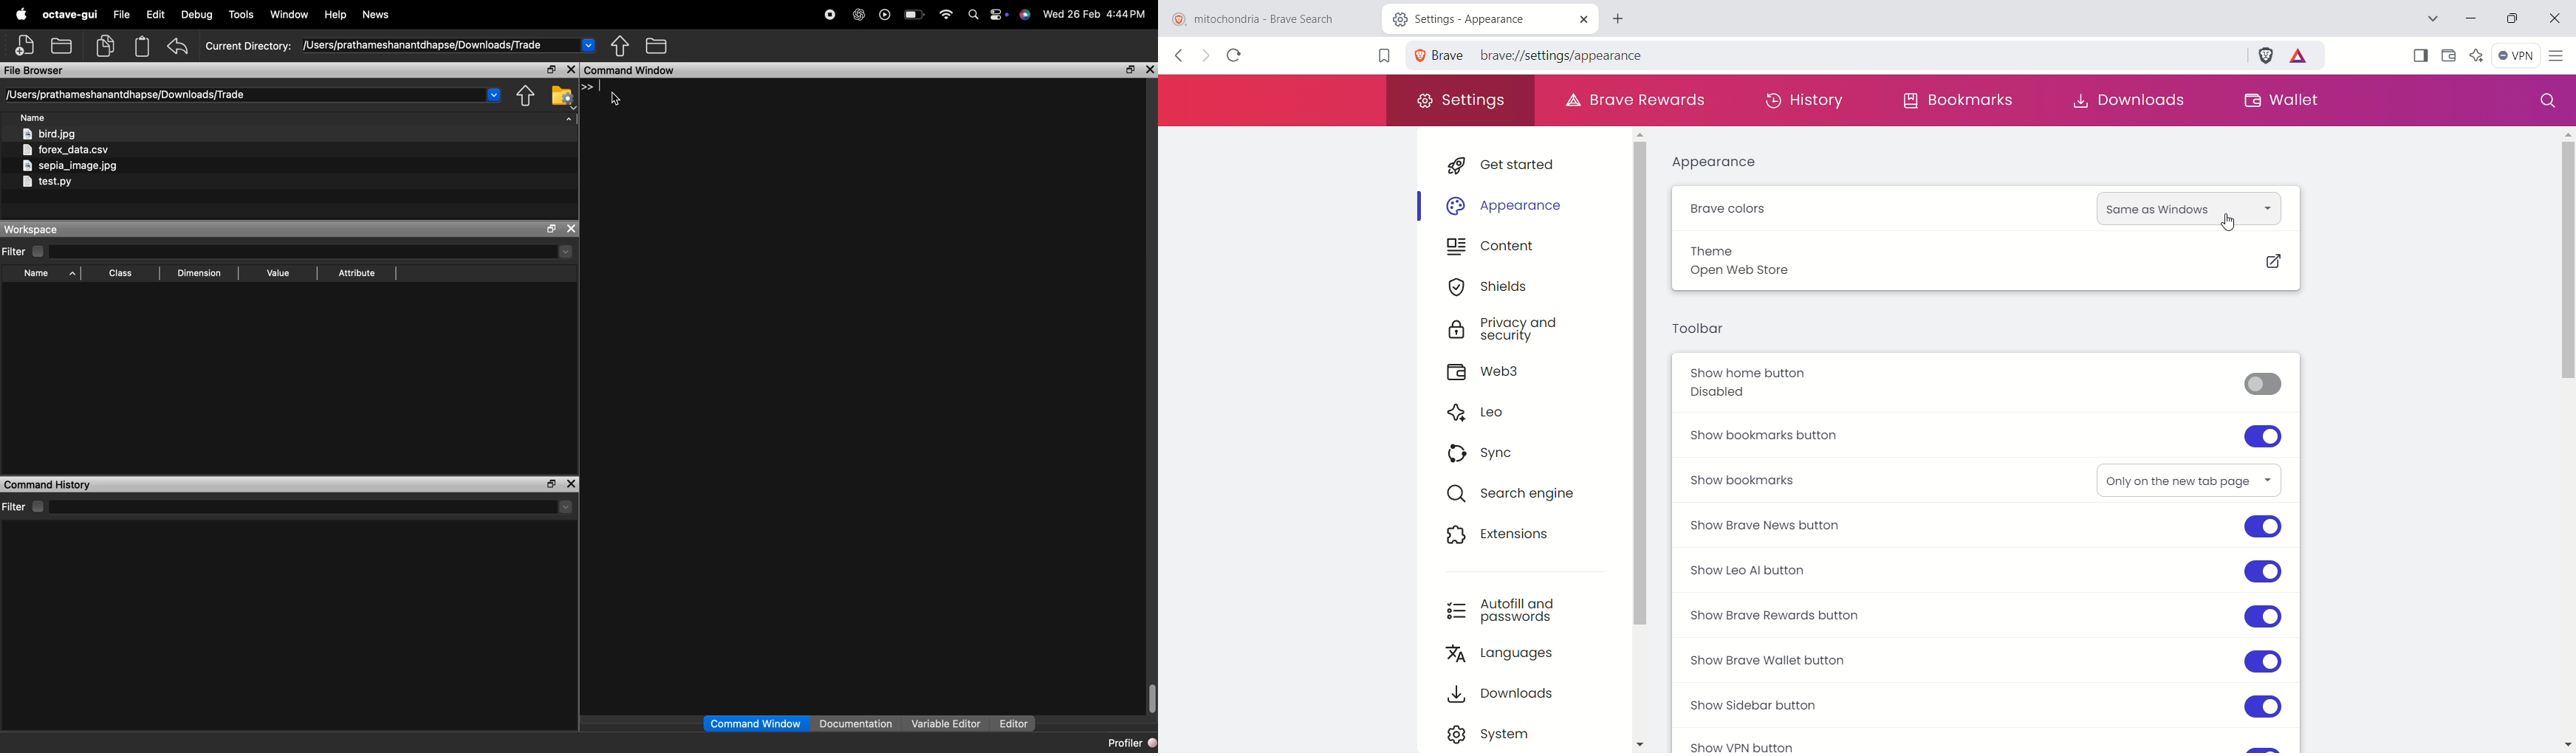 The image size is (2576, 756). Describe the element at coordinates (70, 15) in the screenshot. I see `octave-gui` at that location.